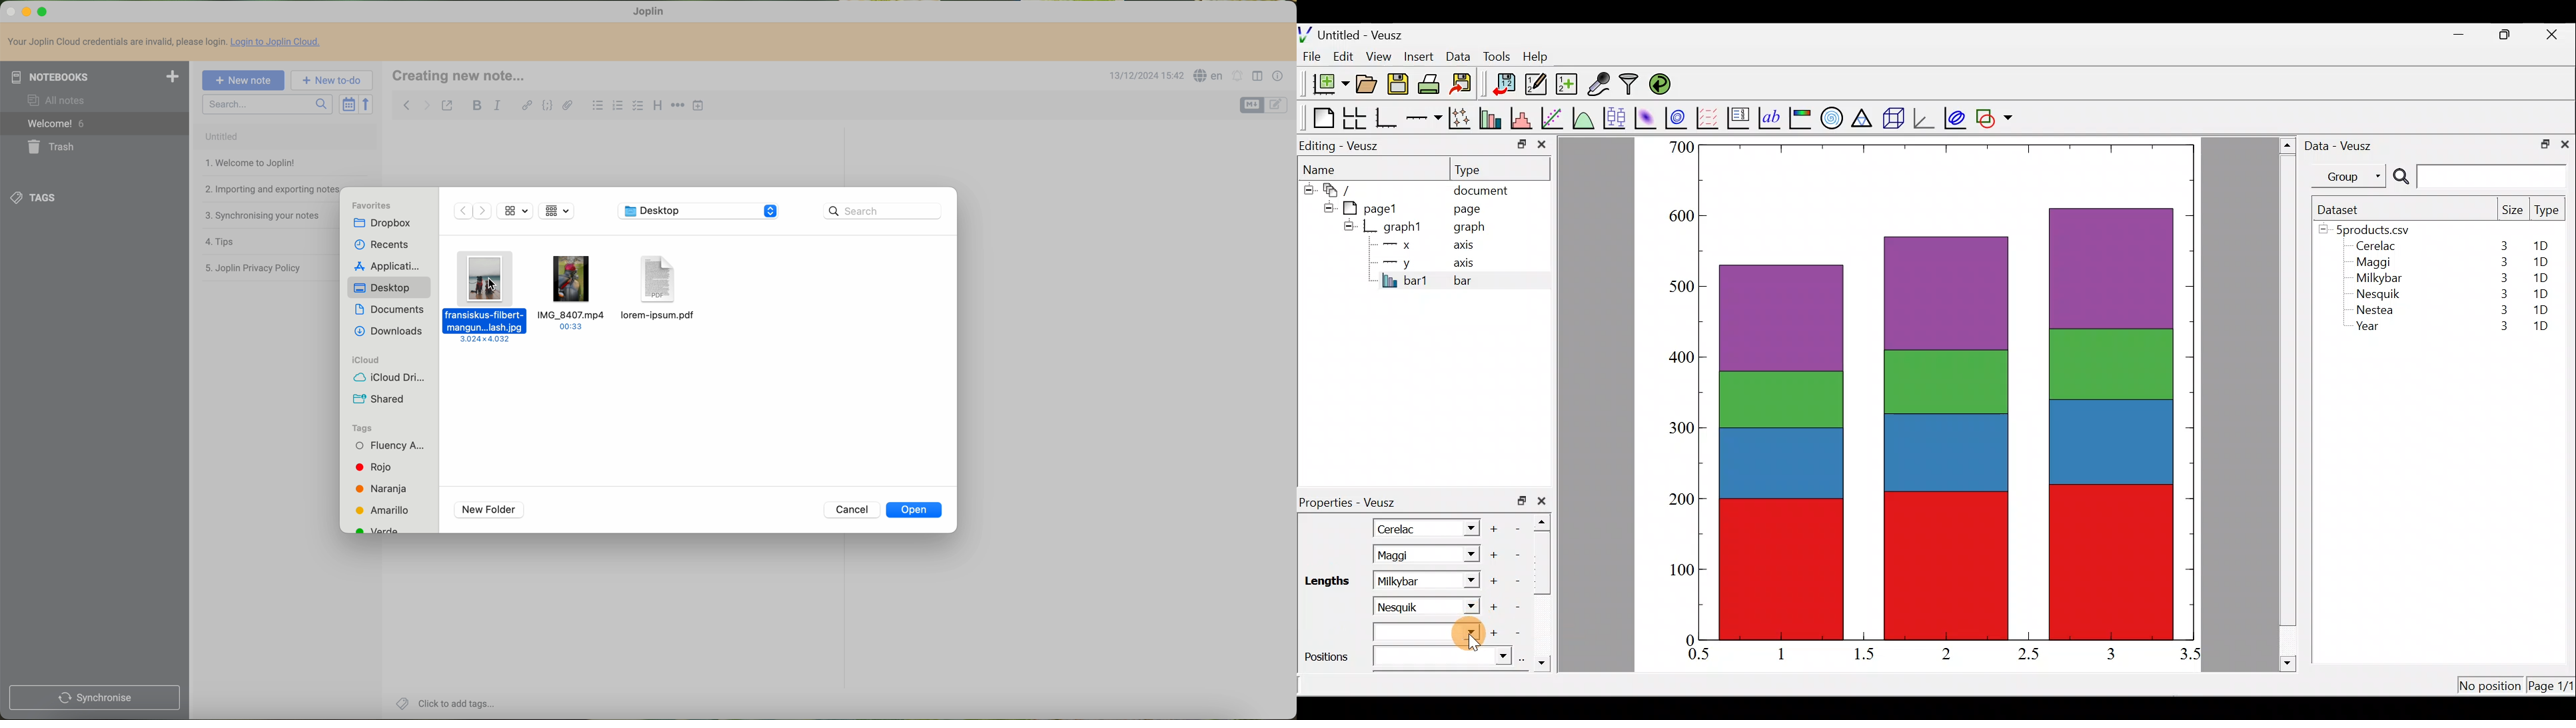  I want to click on graph, so click(1469, 229).